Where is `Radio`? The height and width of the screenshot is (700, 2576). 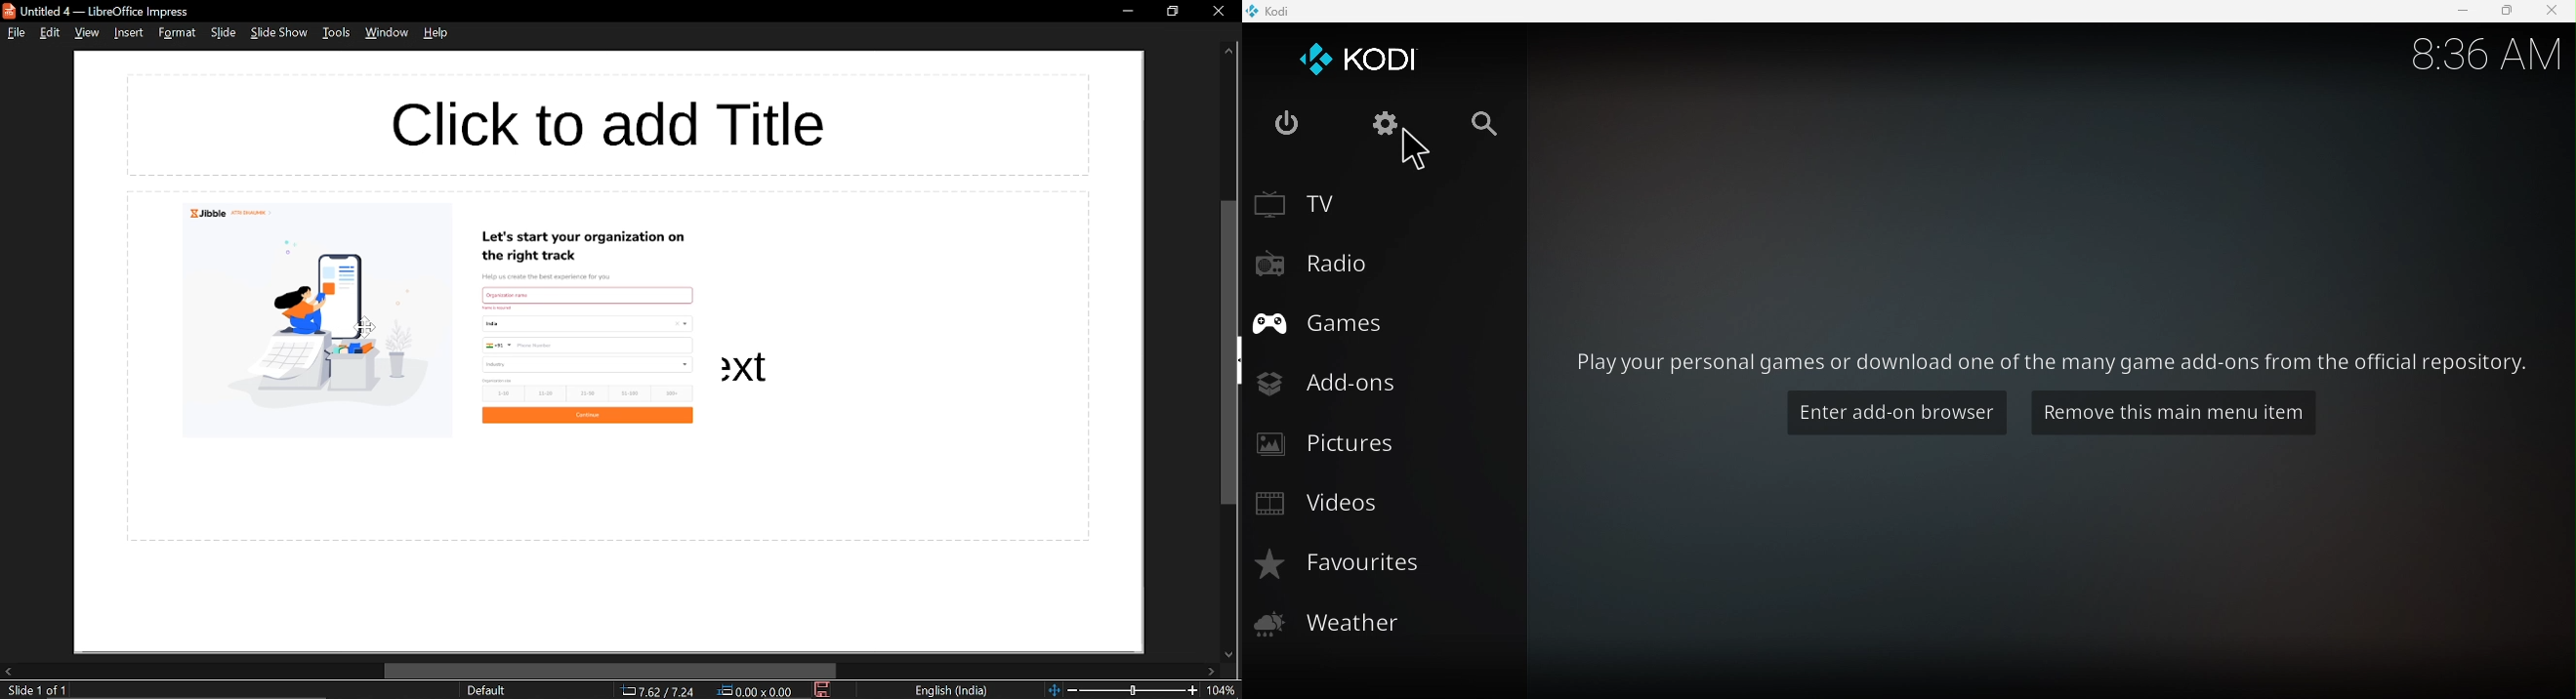
Radio is located at coordinates (1369, 265).